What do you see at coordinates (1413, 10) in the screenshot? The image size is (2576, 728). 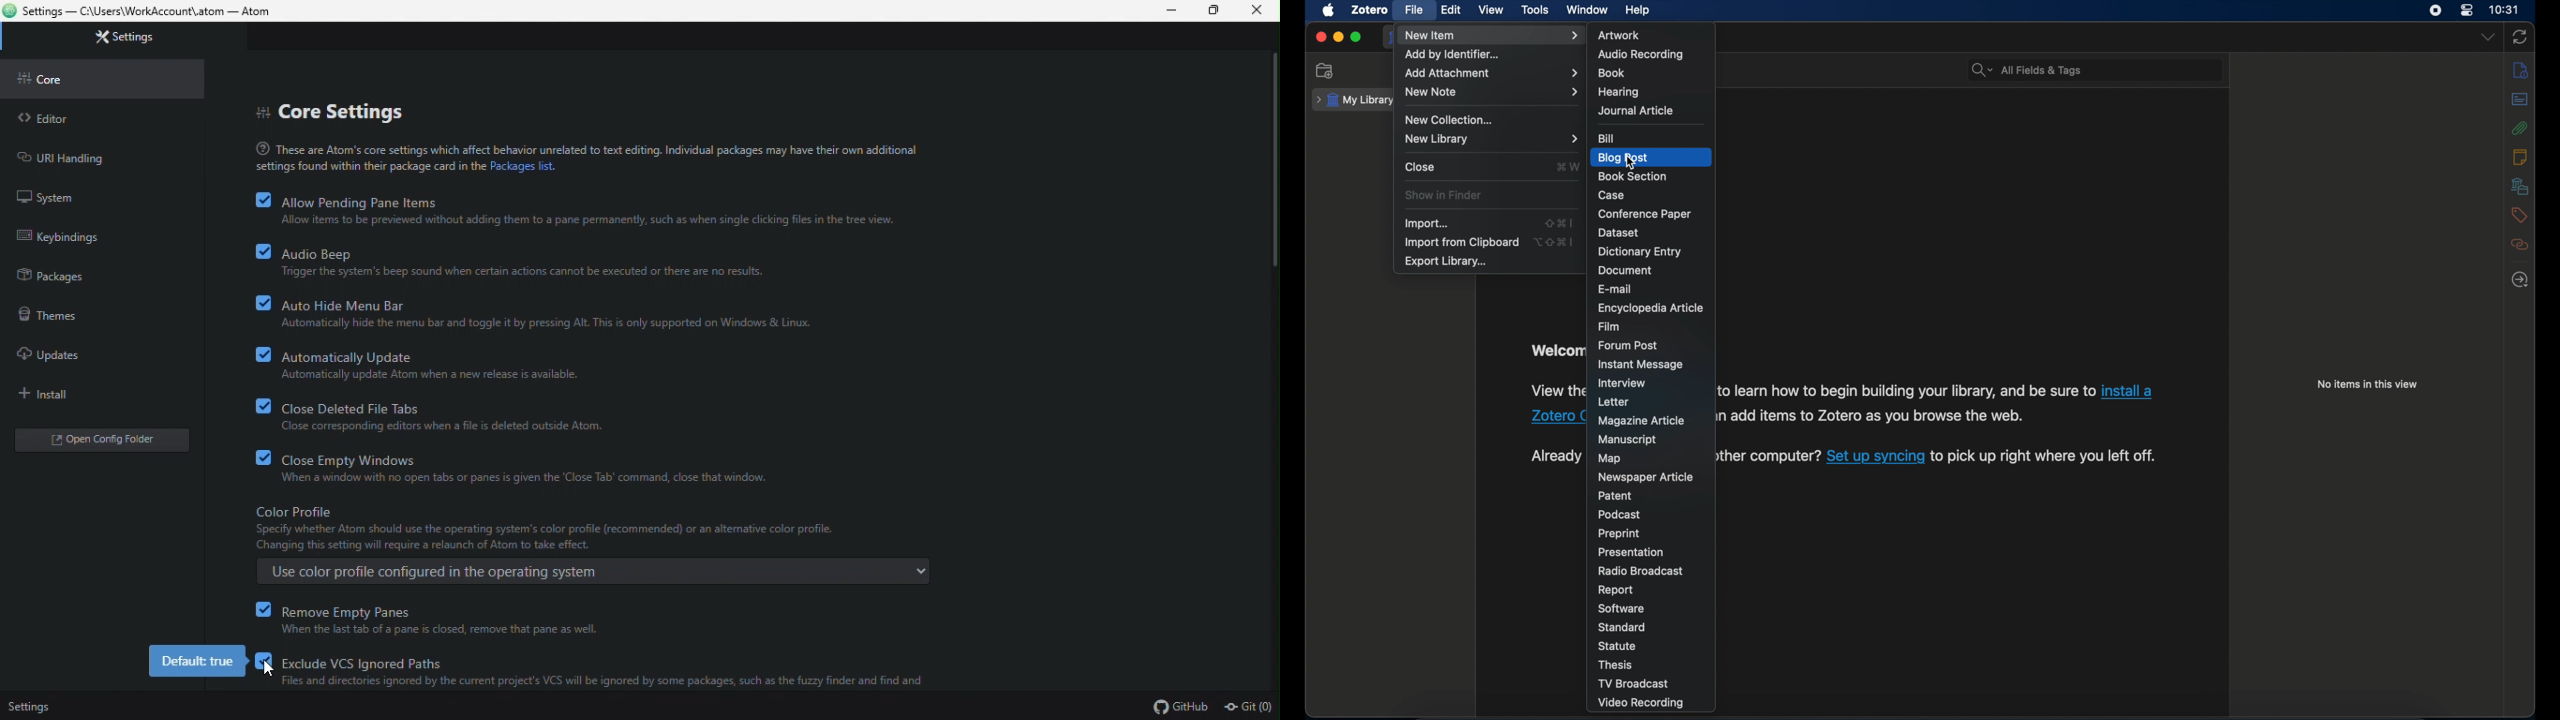 I see `file` at bounding box center [1413, 10].